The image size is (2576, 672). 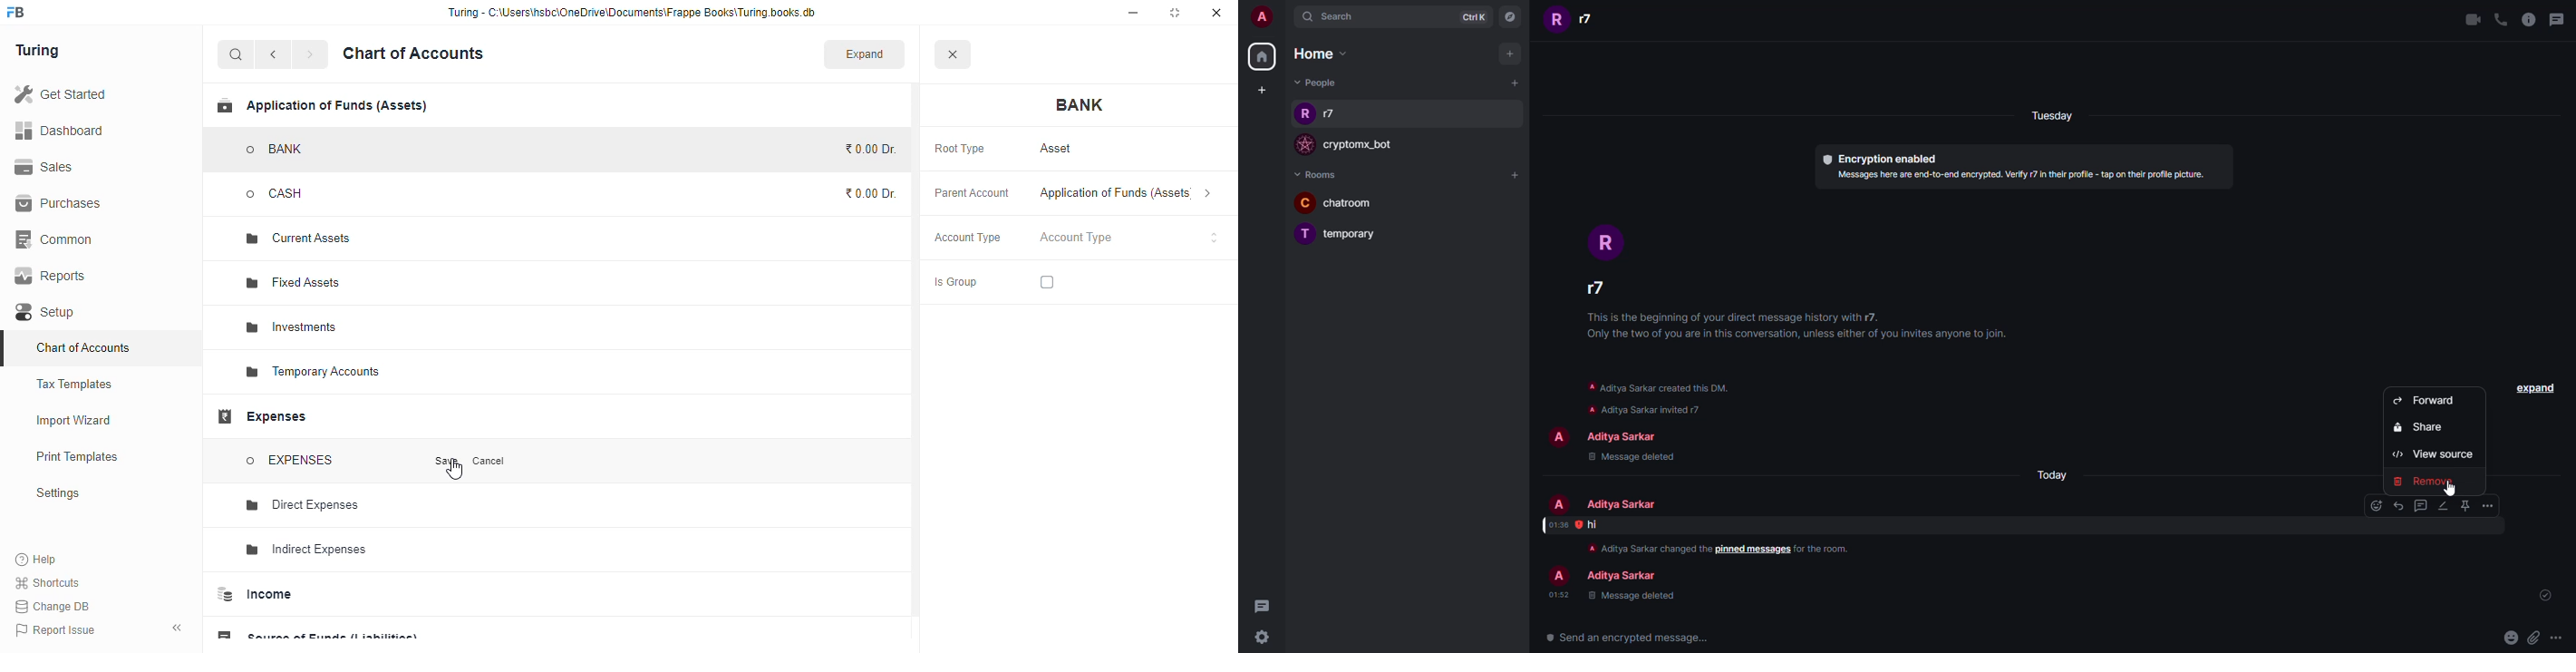 What do you see at coordinates (1354, 203) in the screenshot?
I see `room` at bounding box center [1354, 203].